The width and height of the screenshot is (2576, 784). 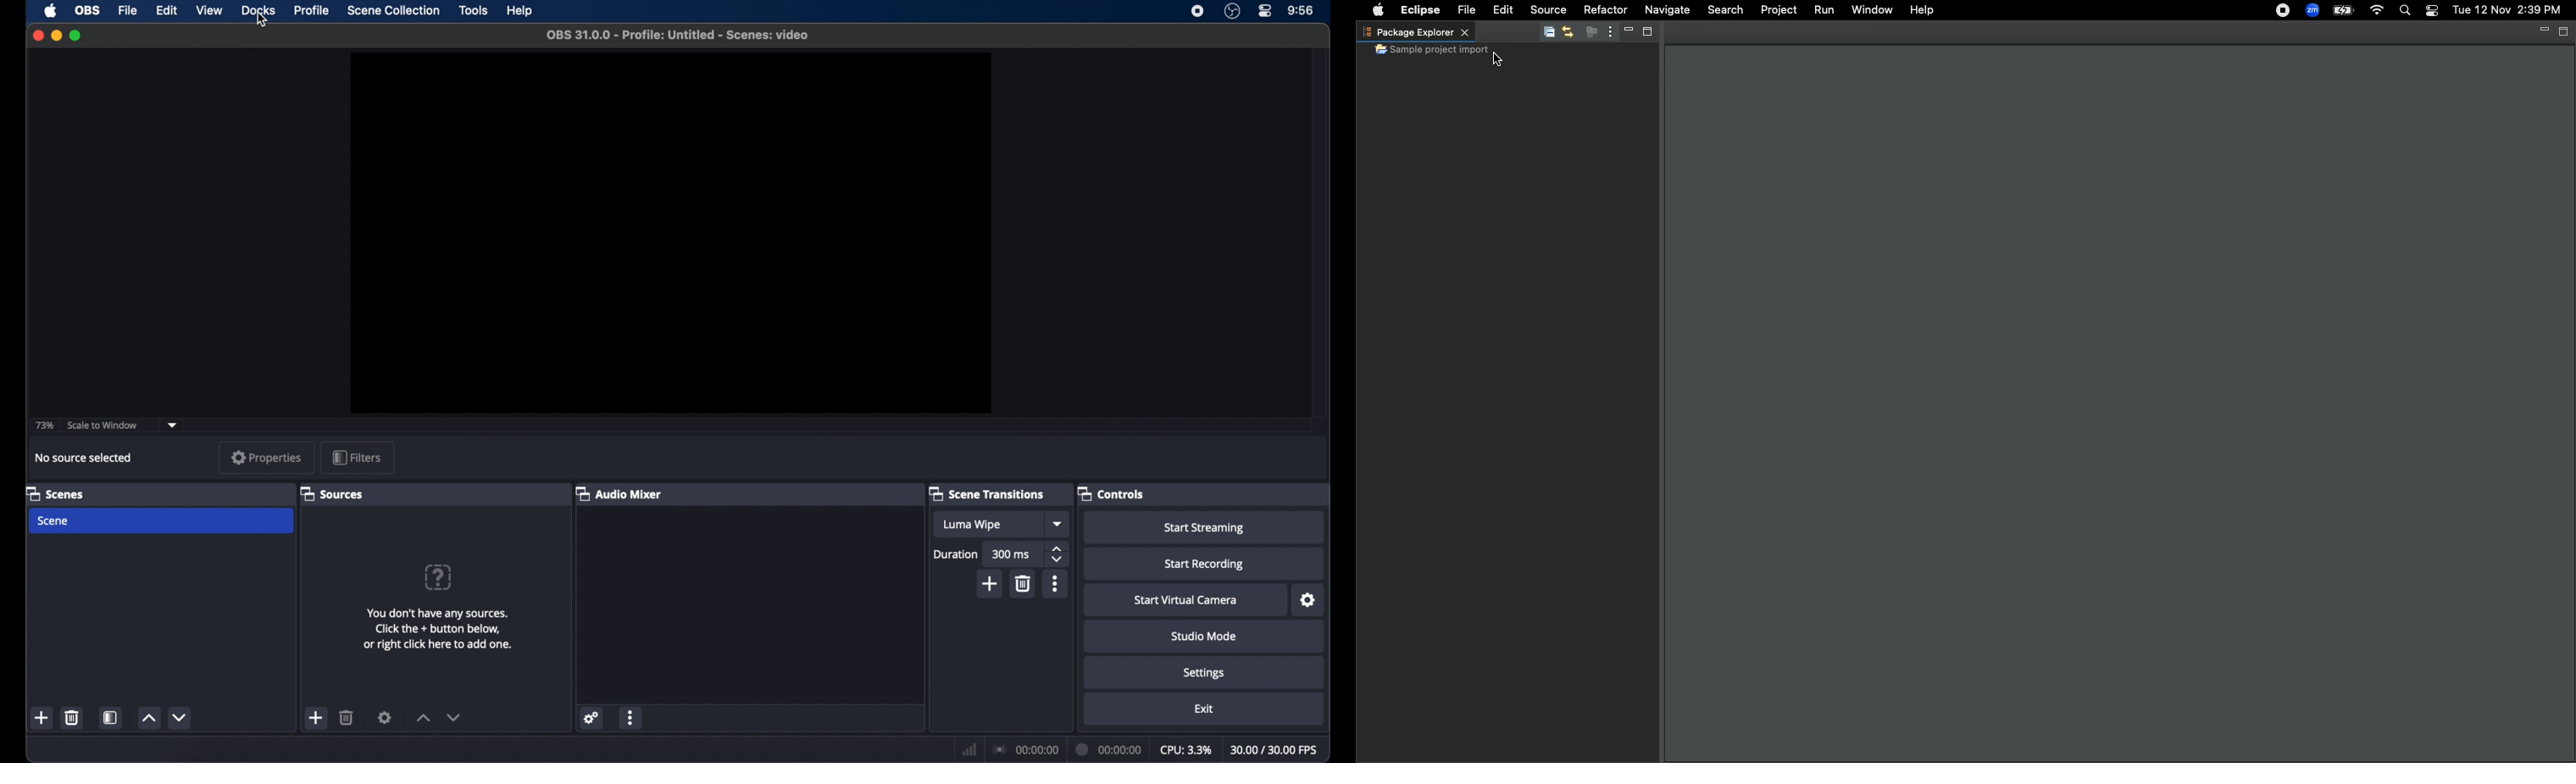 What do you see at coordinates (622, 495) in the screenshot?
I see `audio mixer` at bounding box center [622, 495].